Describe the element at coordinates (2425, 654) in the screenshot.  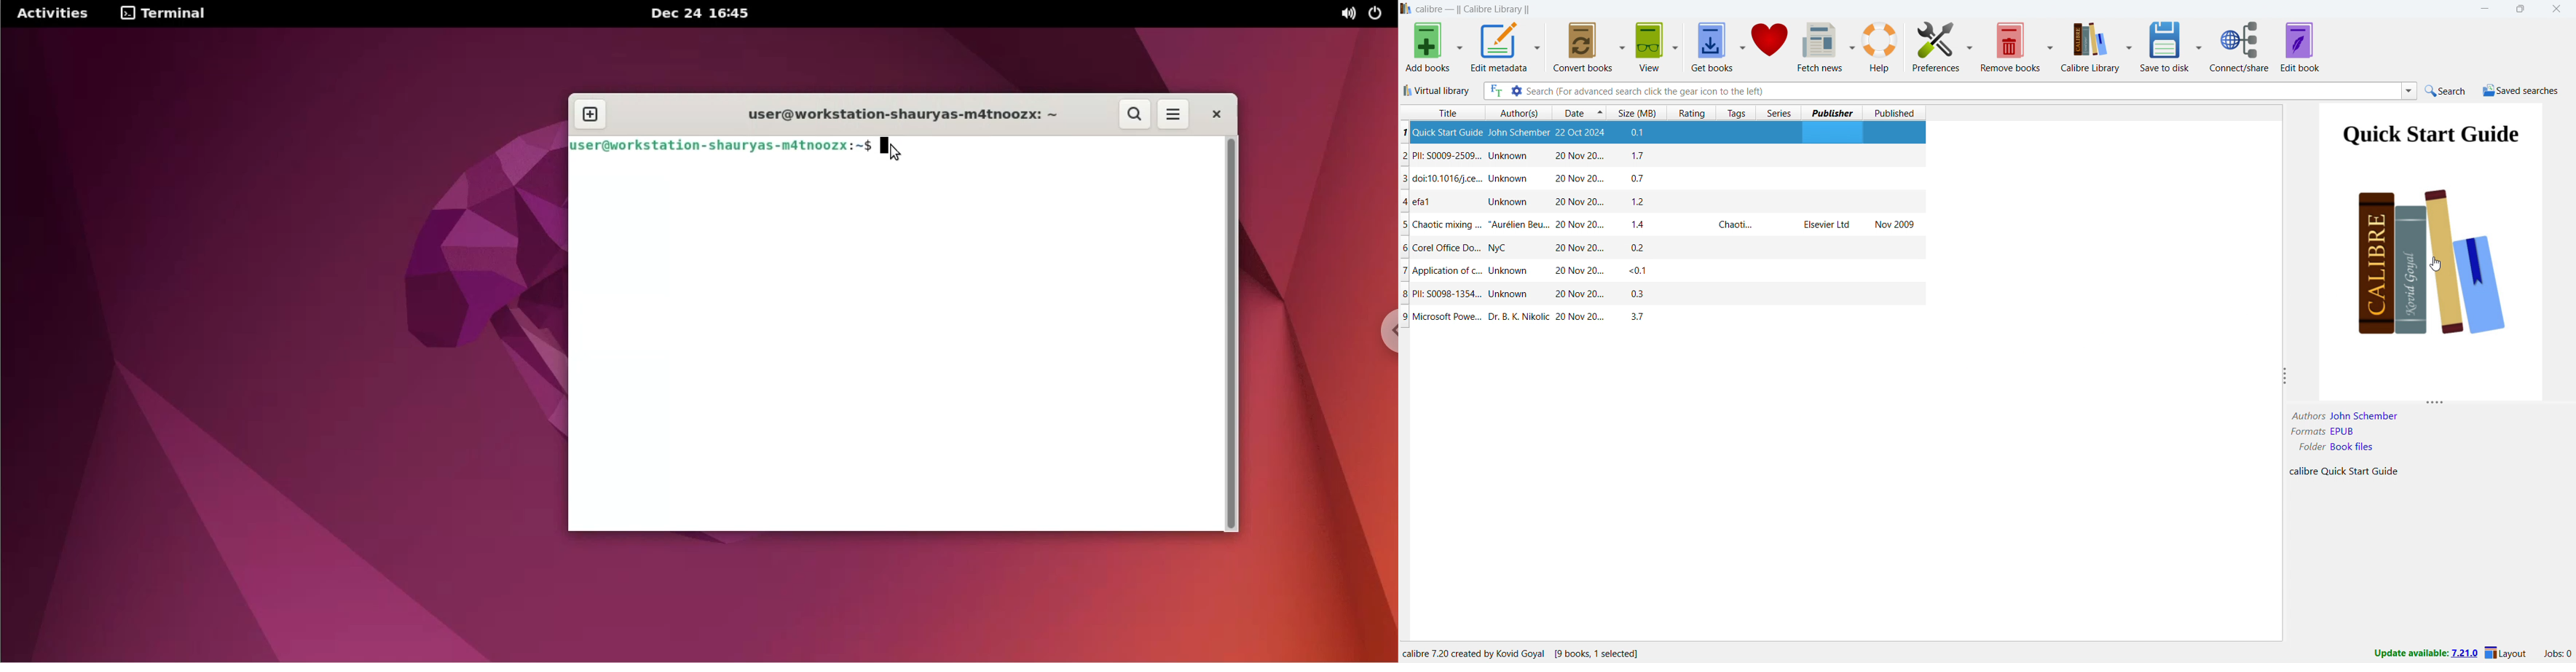
I see `update available ` at that location.